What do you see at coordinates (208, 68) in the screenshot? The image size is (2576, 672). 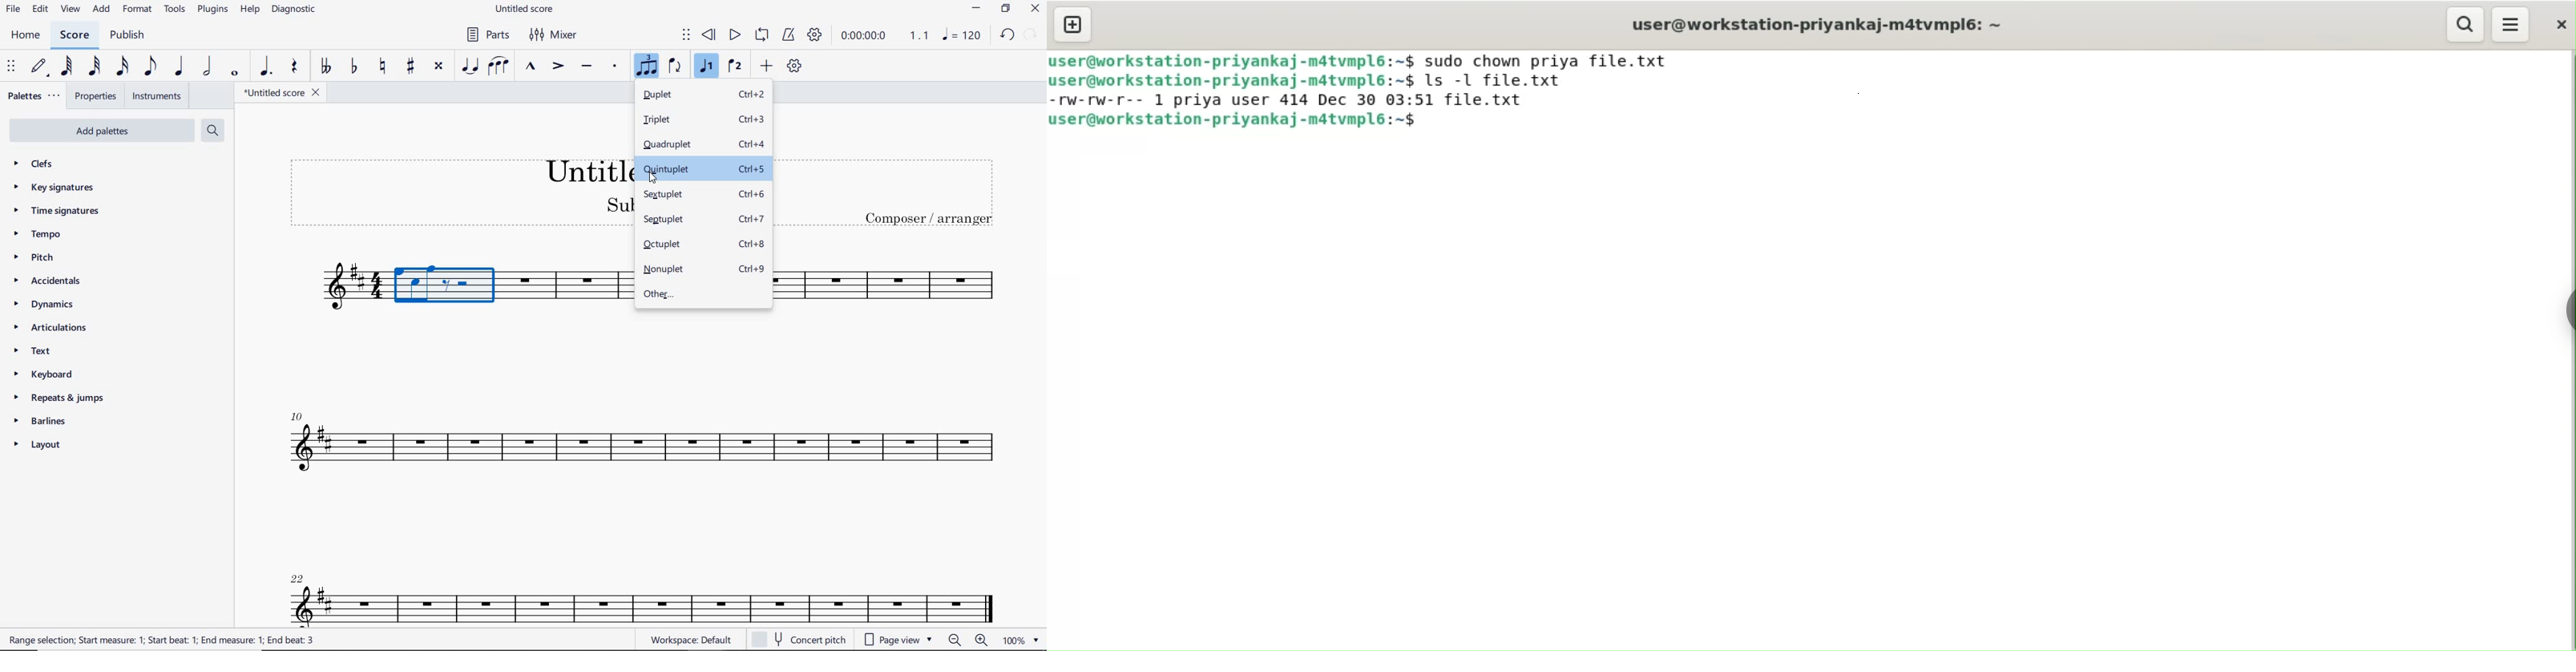 I see `HALF NOTE` at bounding box center [208, 68].